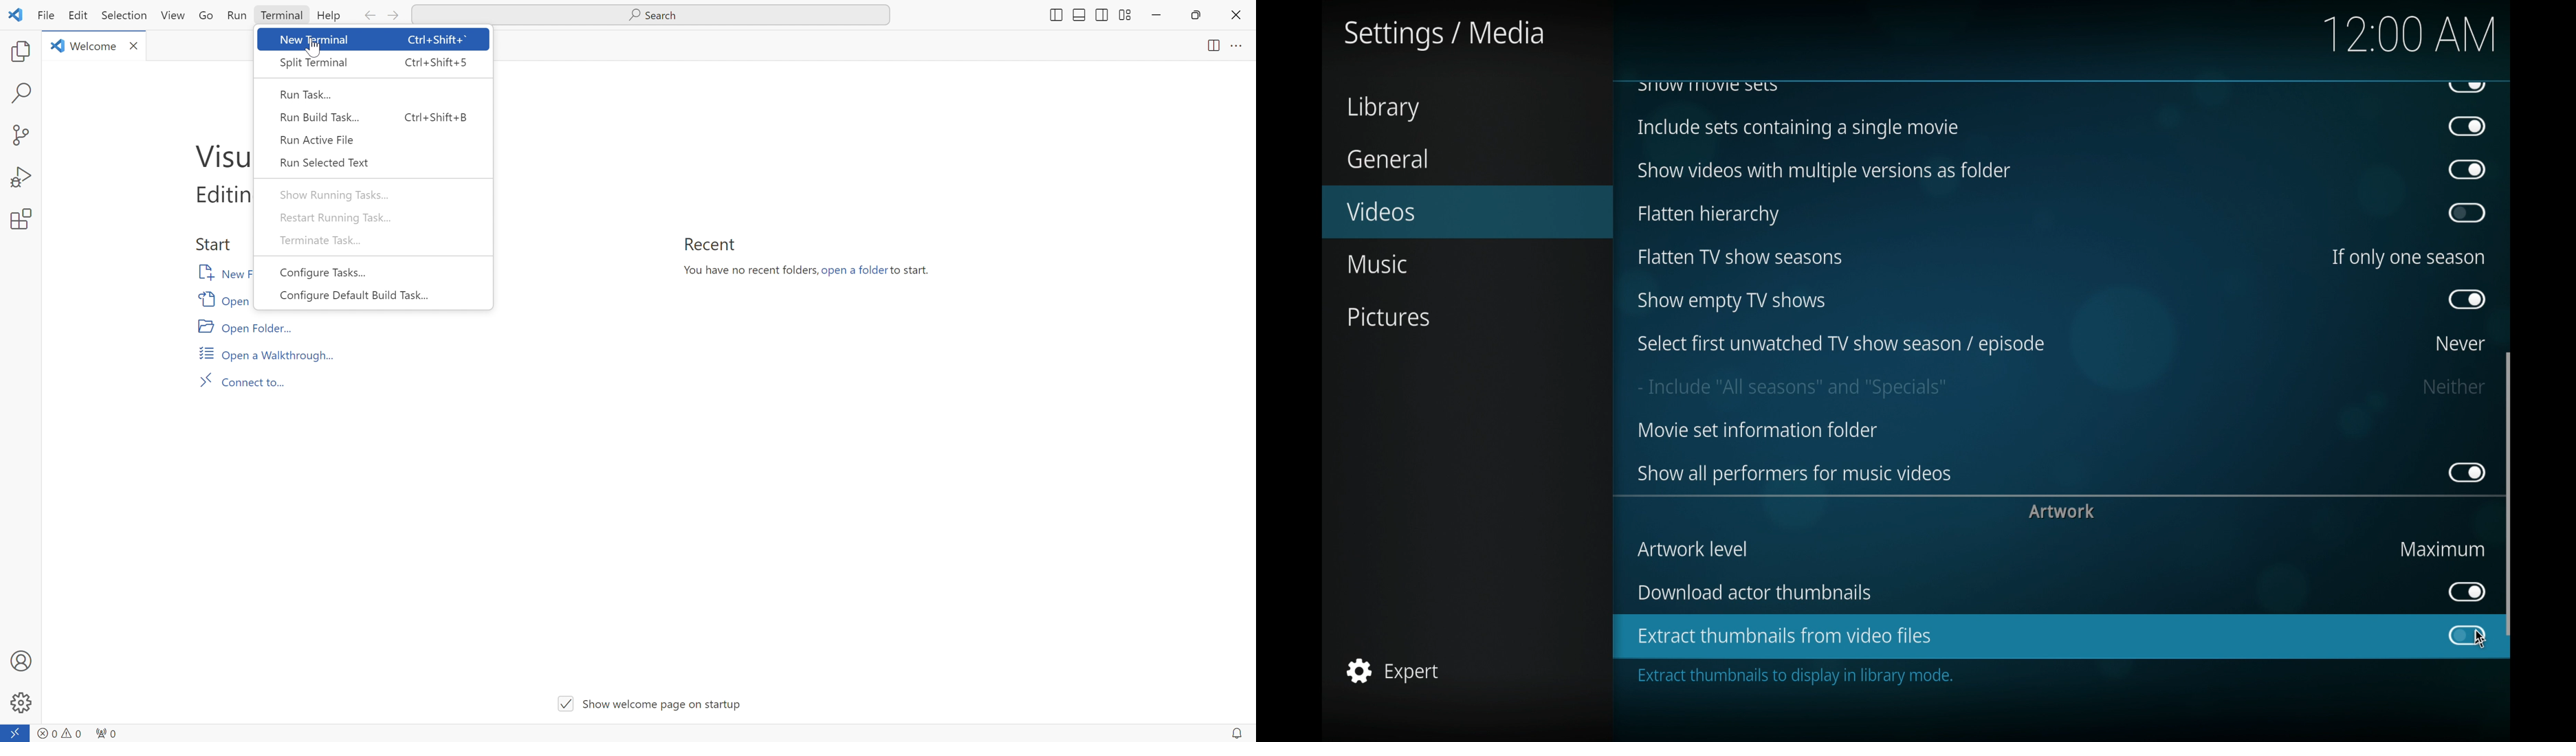 This screenshot has width=2576, height=756. I want to click on Connect to..., so click(243, 379).